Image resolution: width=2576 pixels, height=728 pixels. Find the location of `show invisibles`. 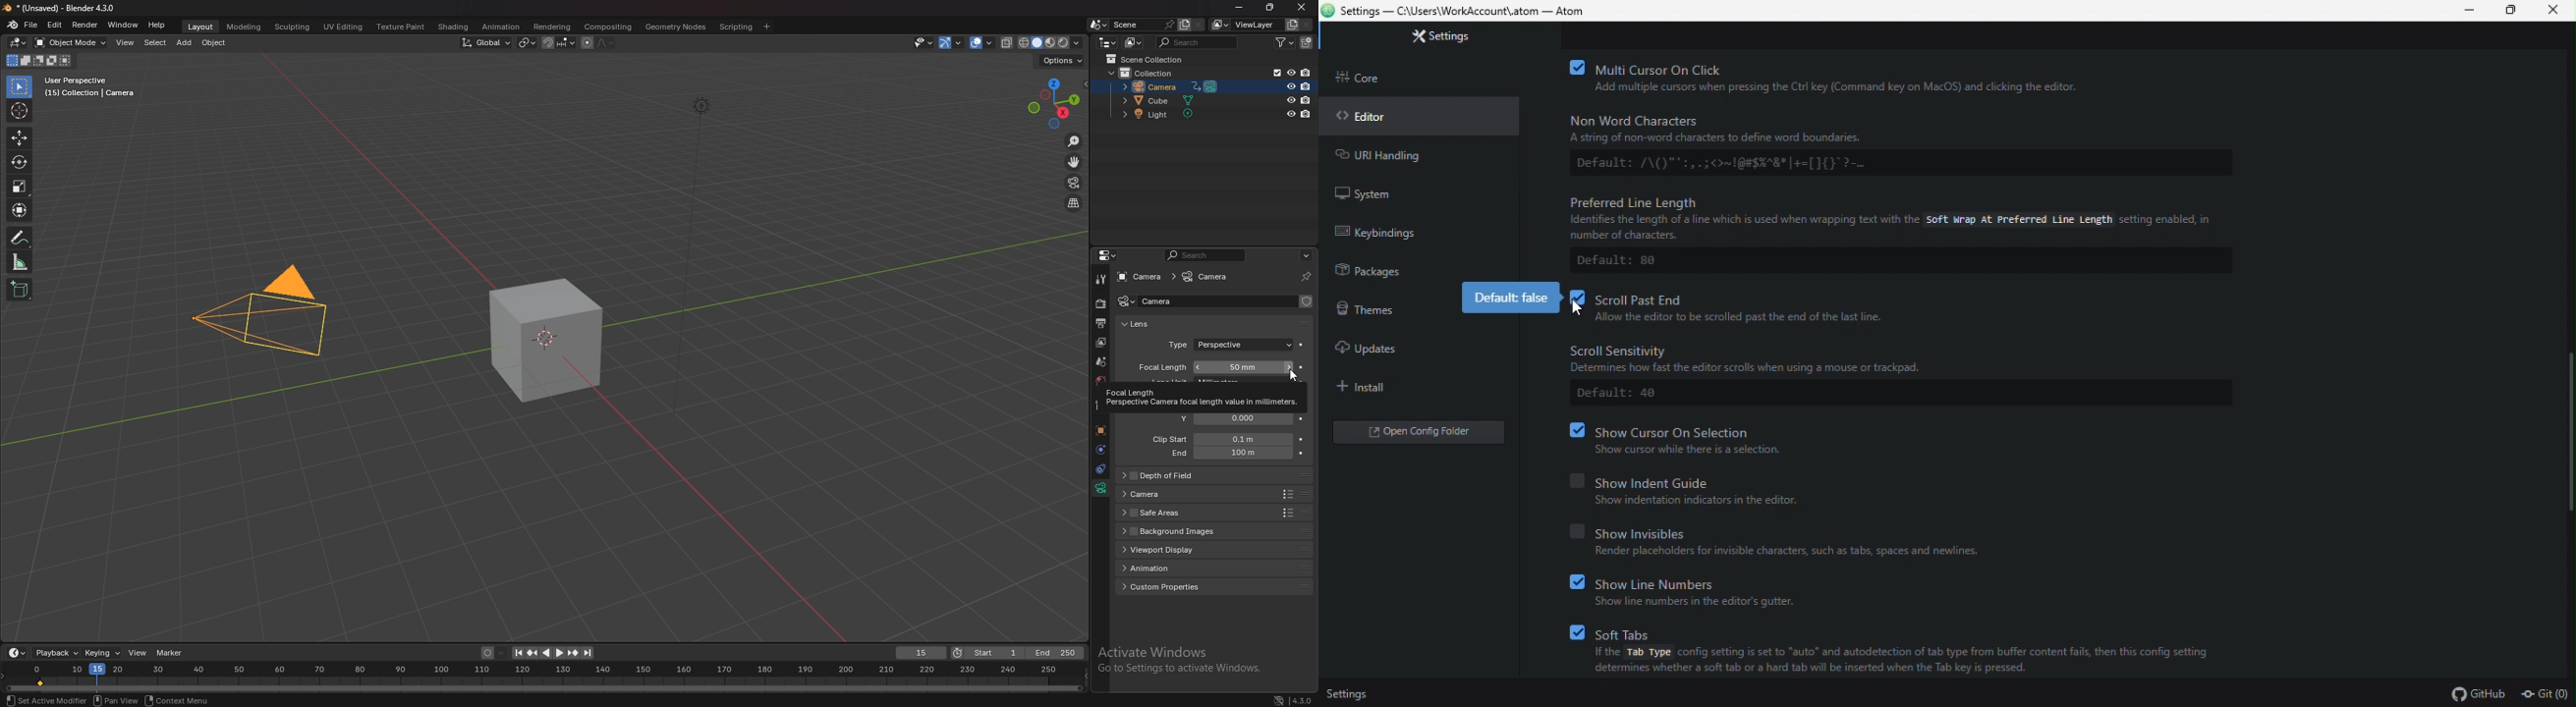

show invisibles is located at coordinates (1792, 533).